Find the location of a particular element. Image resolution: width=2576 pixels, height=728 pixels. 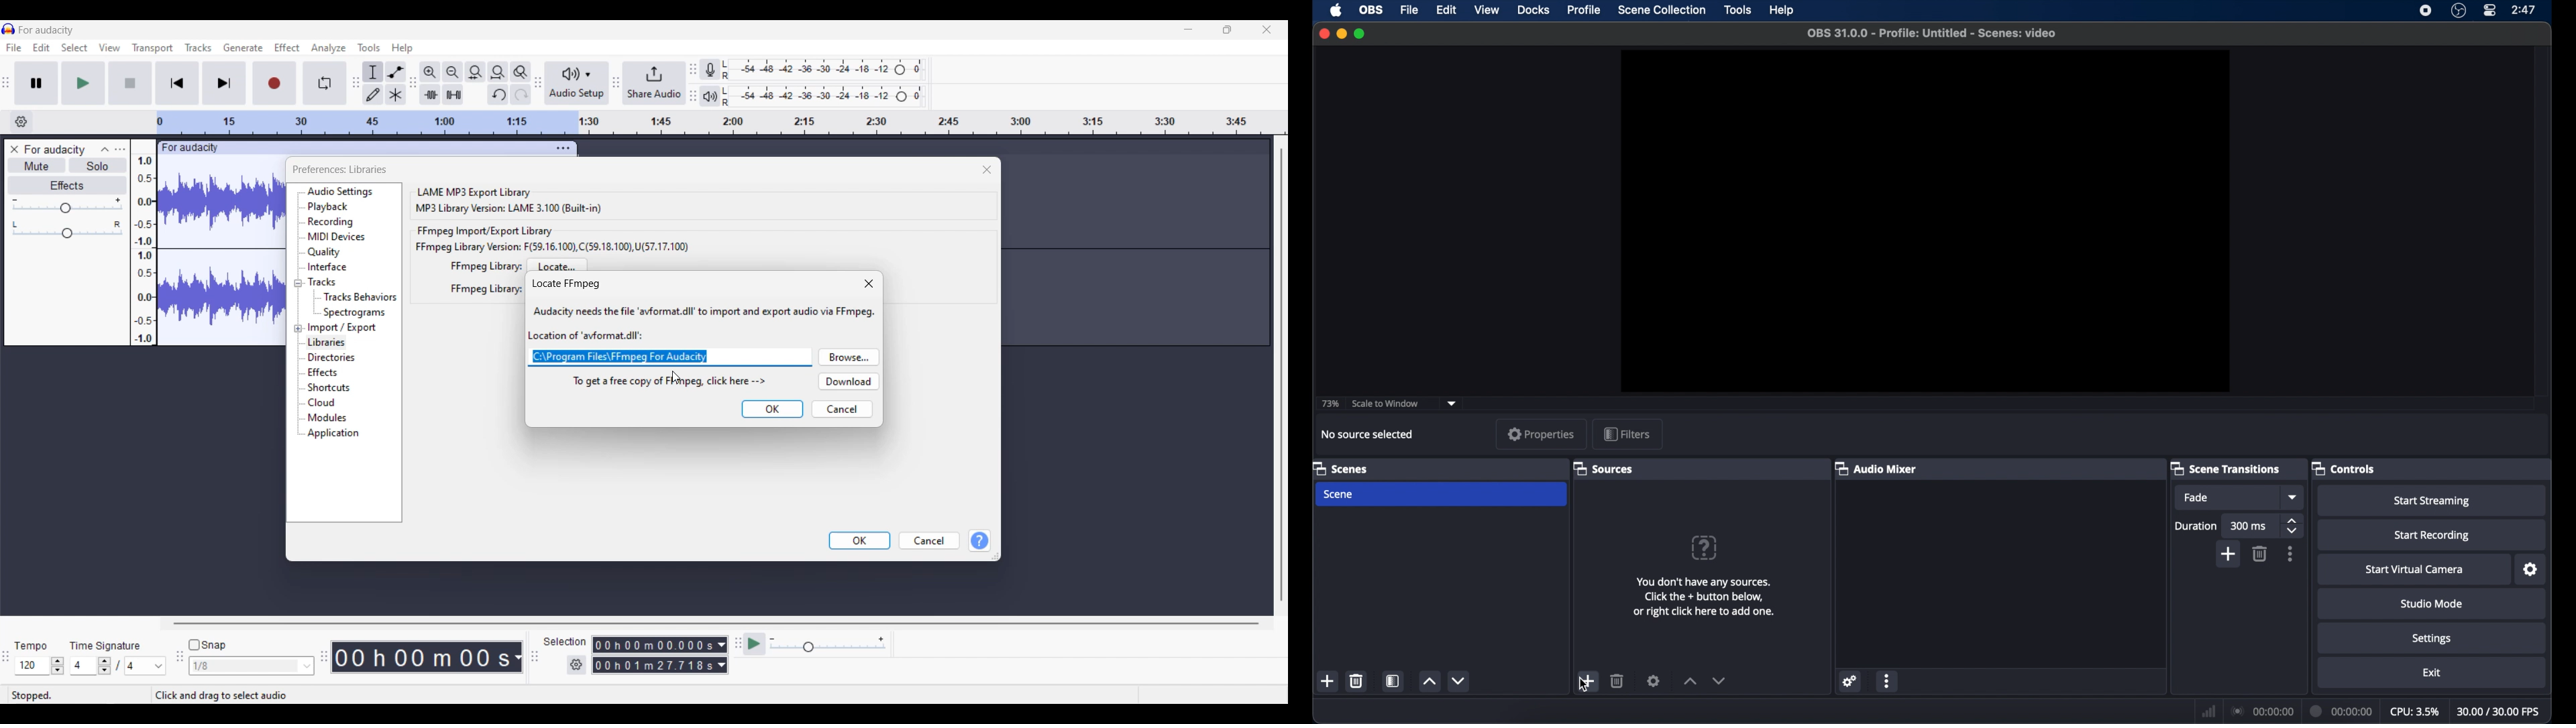

Scale to measure length of track is located at coordinates (720, 123).